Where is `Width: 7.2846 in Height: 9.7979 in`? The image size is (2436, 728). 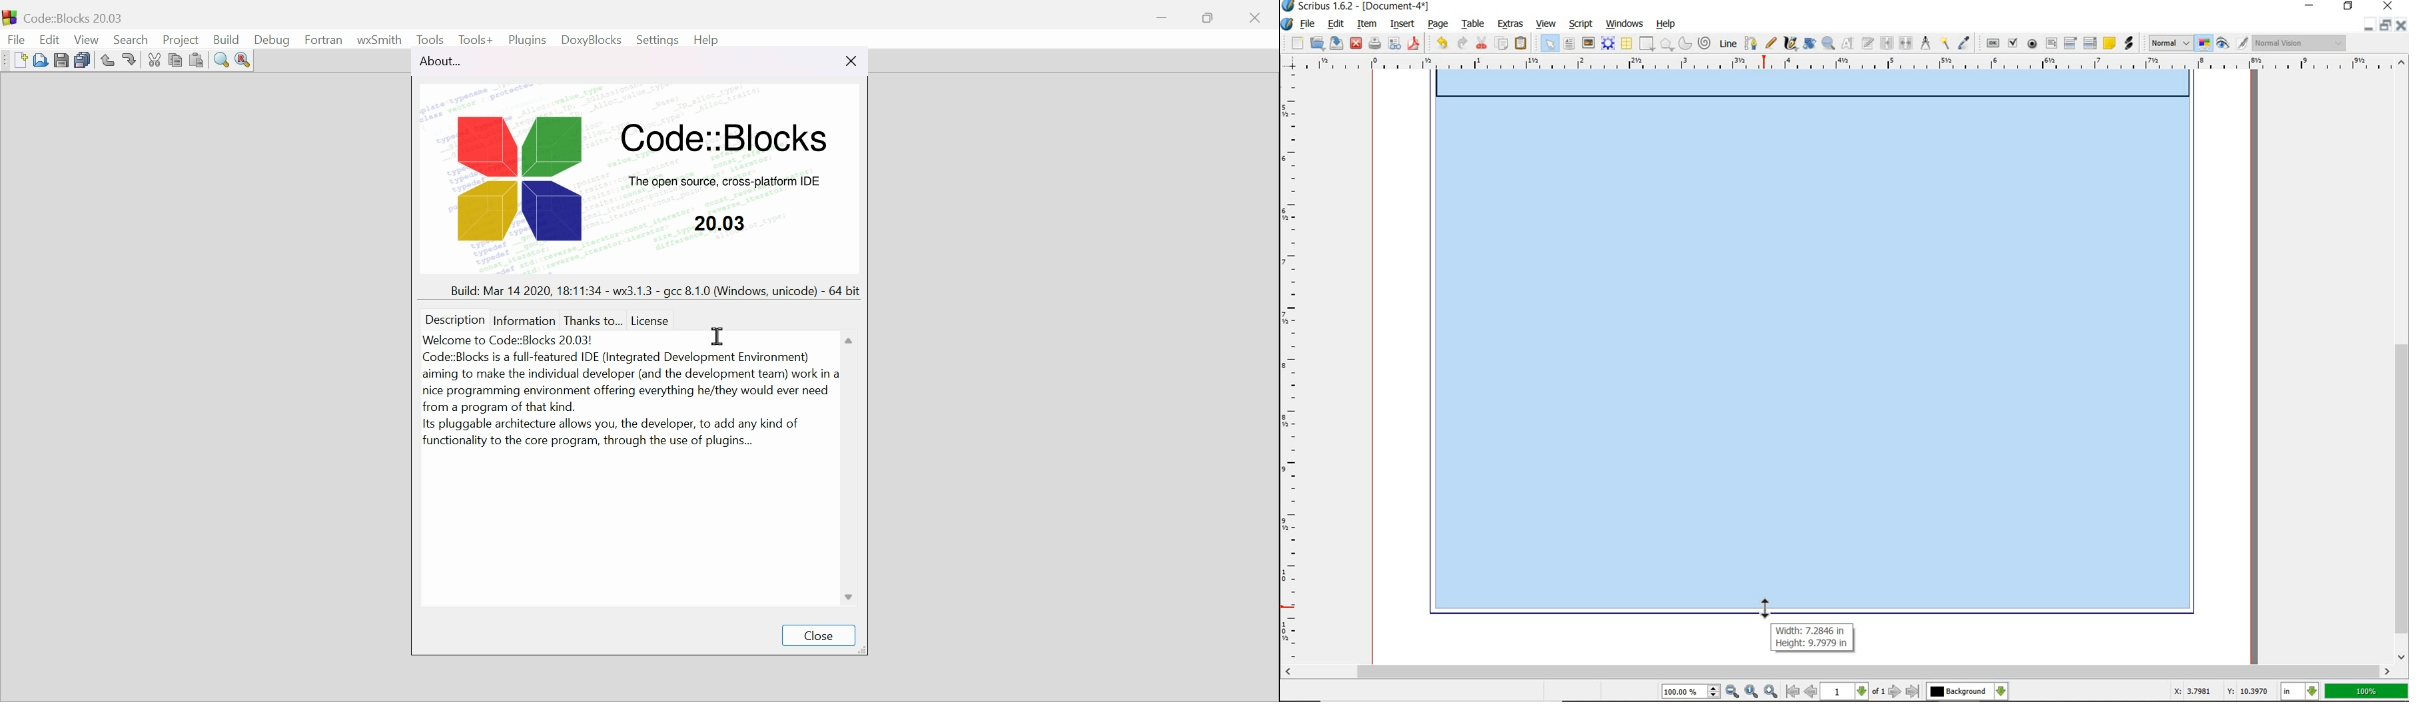 Width: 7.2846 in Height: 9.7979 in is located at coordinates (1811, 637).